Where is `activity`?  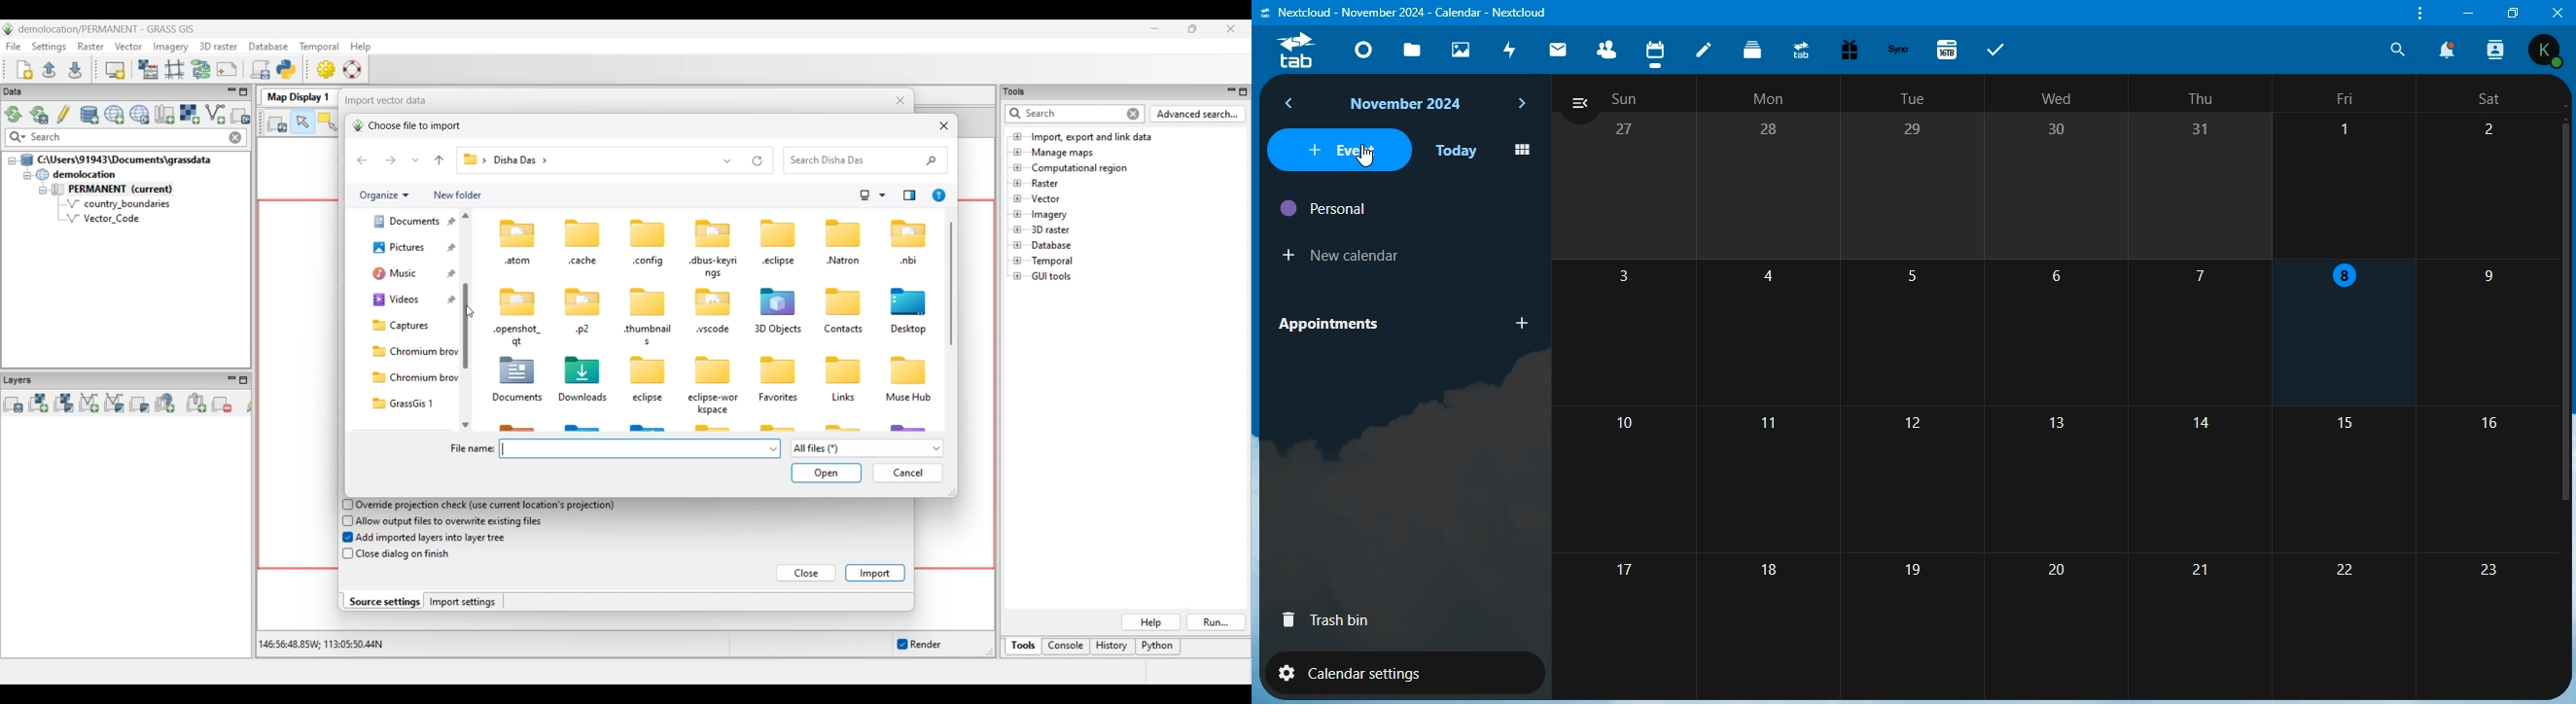
activity is located at coordinates (1508, 50).